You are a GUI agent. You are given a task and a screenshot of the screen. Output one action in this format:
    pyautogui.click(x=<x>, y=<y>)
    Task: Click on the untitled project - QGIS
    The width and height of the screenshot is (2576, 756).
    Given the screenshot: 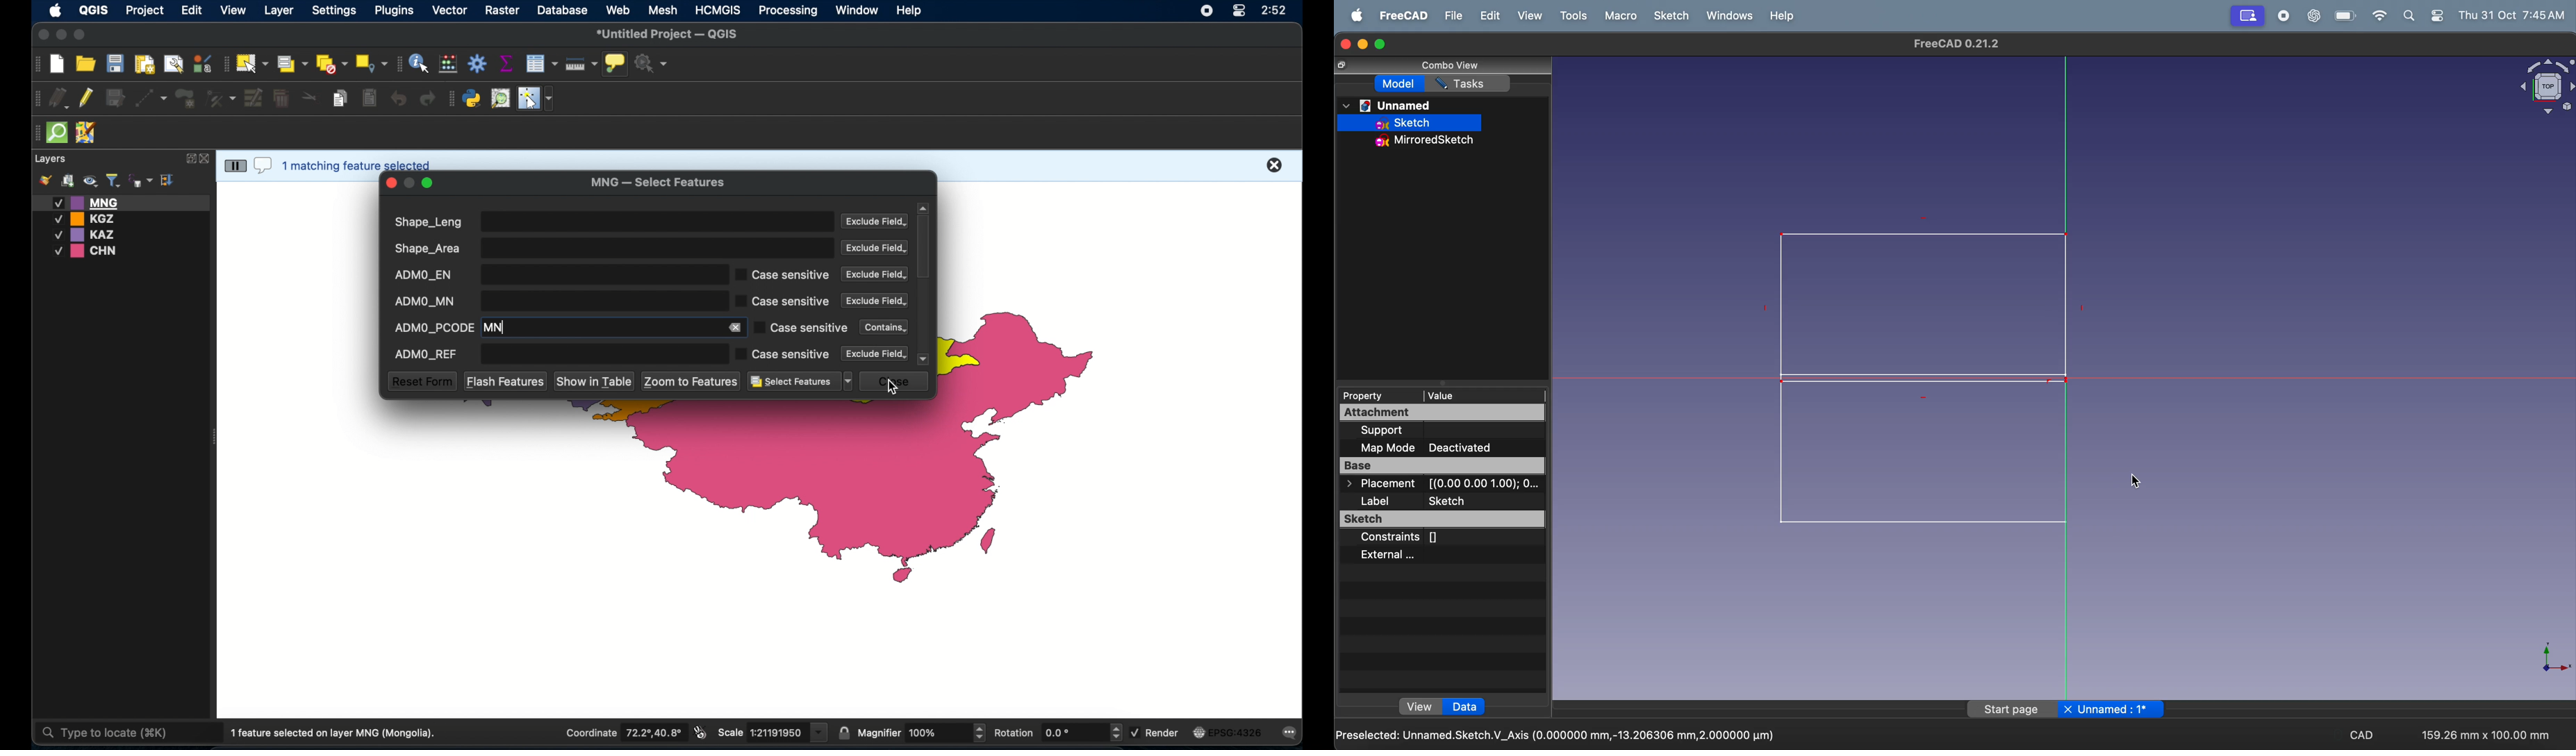 What is the action you would take?
    pyautogui.click(x=668, y=34)
    